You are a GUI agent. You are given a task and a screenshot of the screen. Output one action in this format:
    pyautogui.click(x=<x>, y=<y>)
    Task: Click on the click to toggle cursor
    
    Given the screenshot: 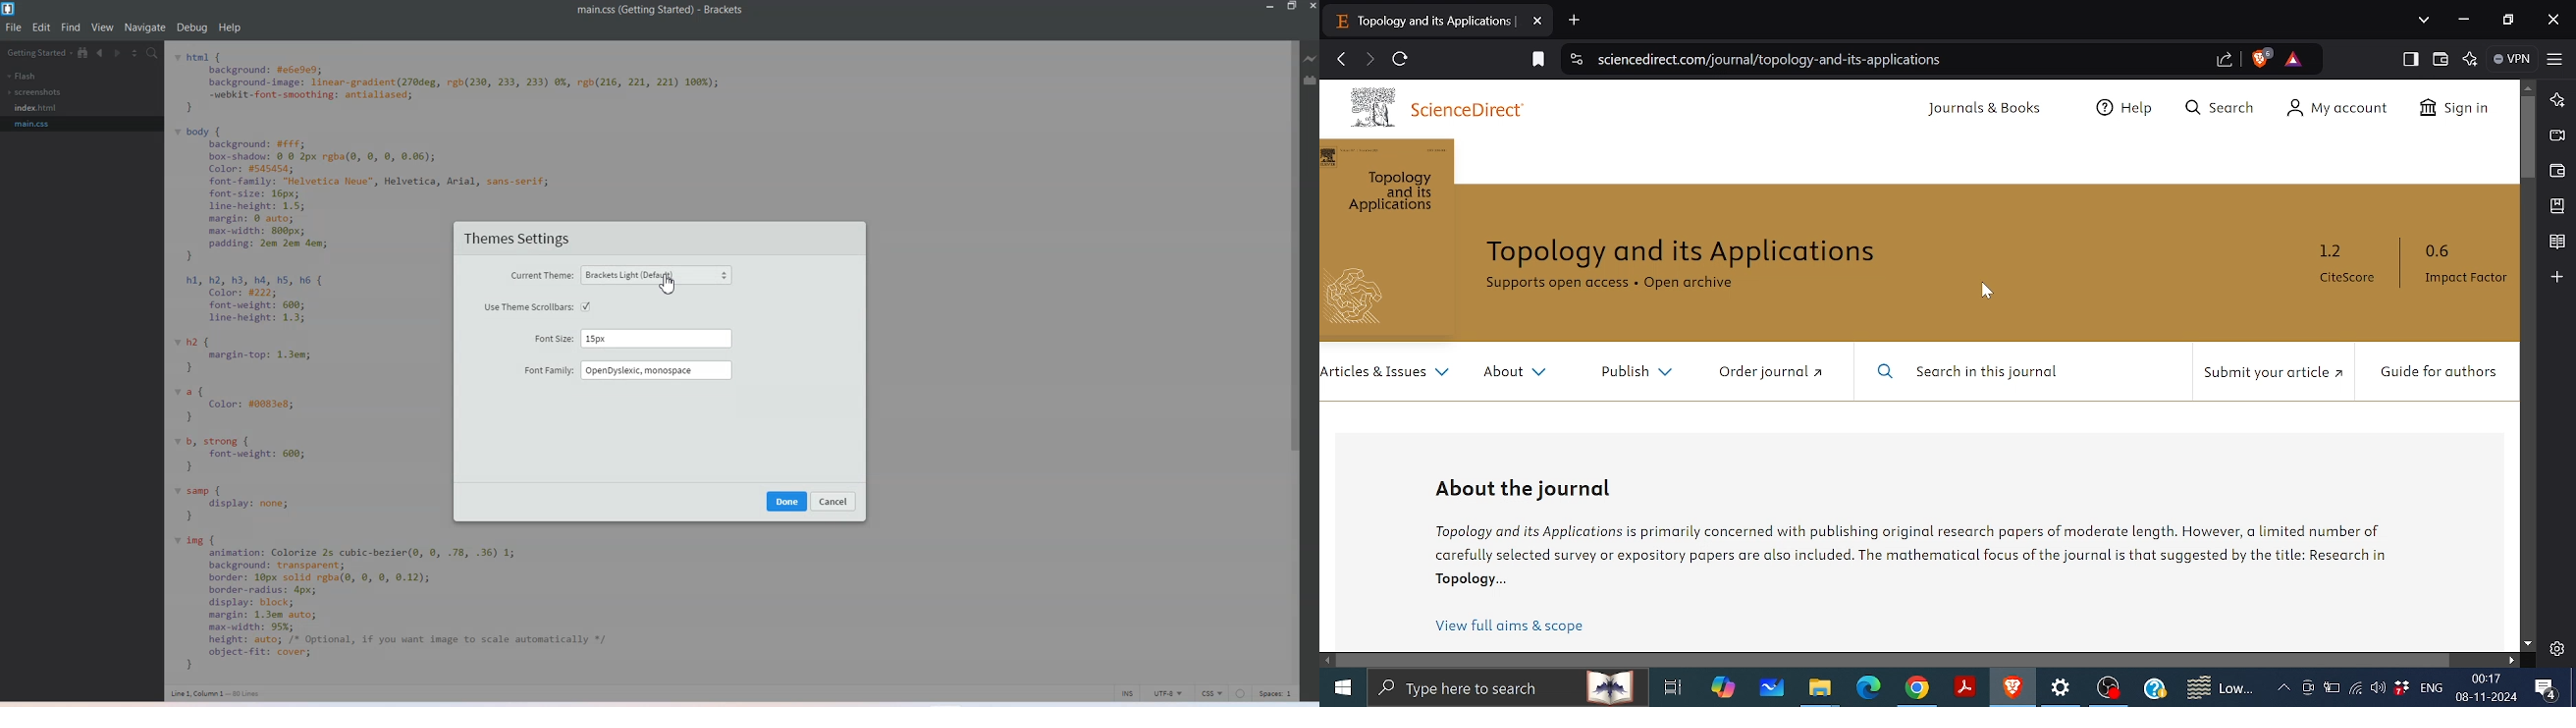 What is the action you would take?
    pyautogui.click(x=1128, y=693)
    